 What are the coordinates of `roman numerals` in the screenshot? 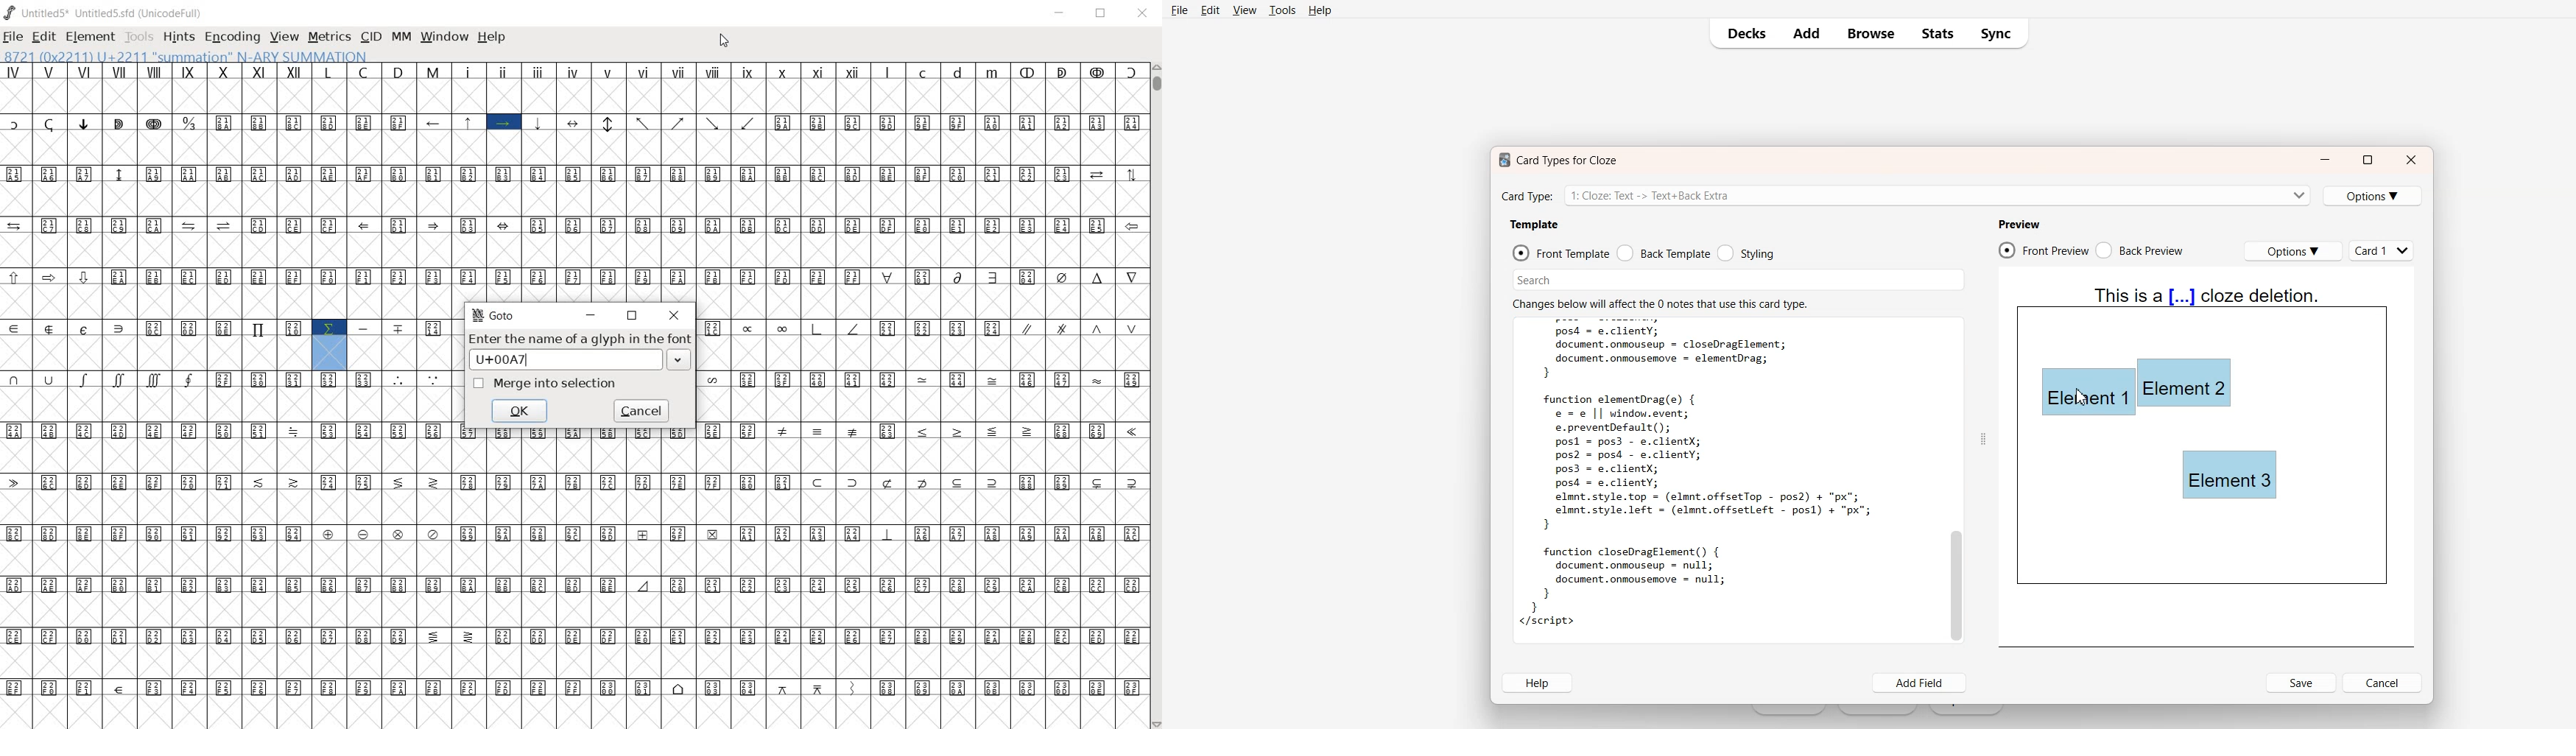 It's located at (664, 70).